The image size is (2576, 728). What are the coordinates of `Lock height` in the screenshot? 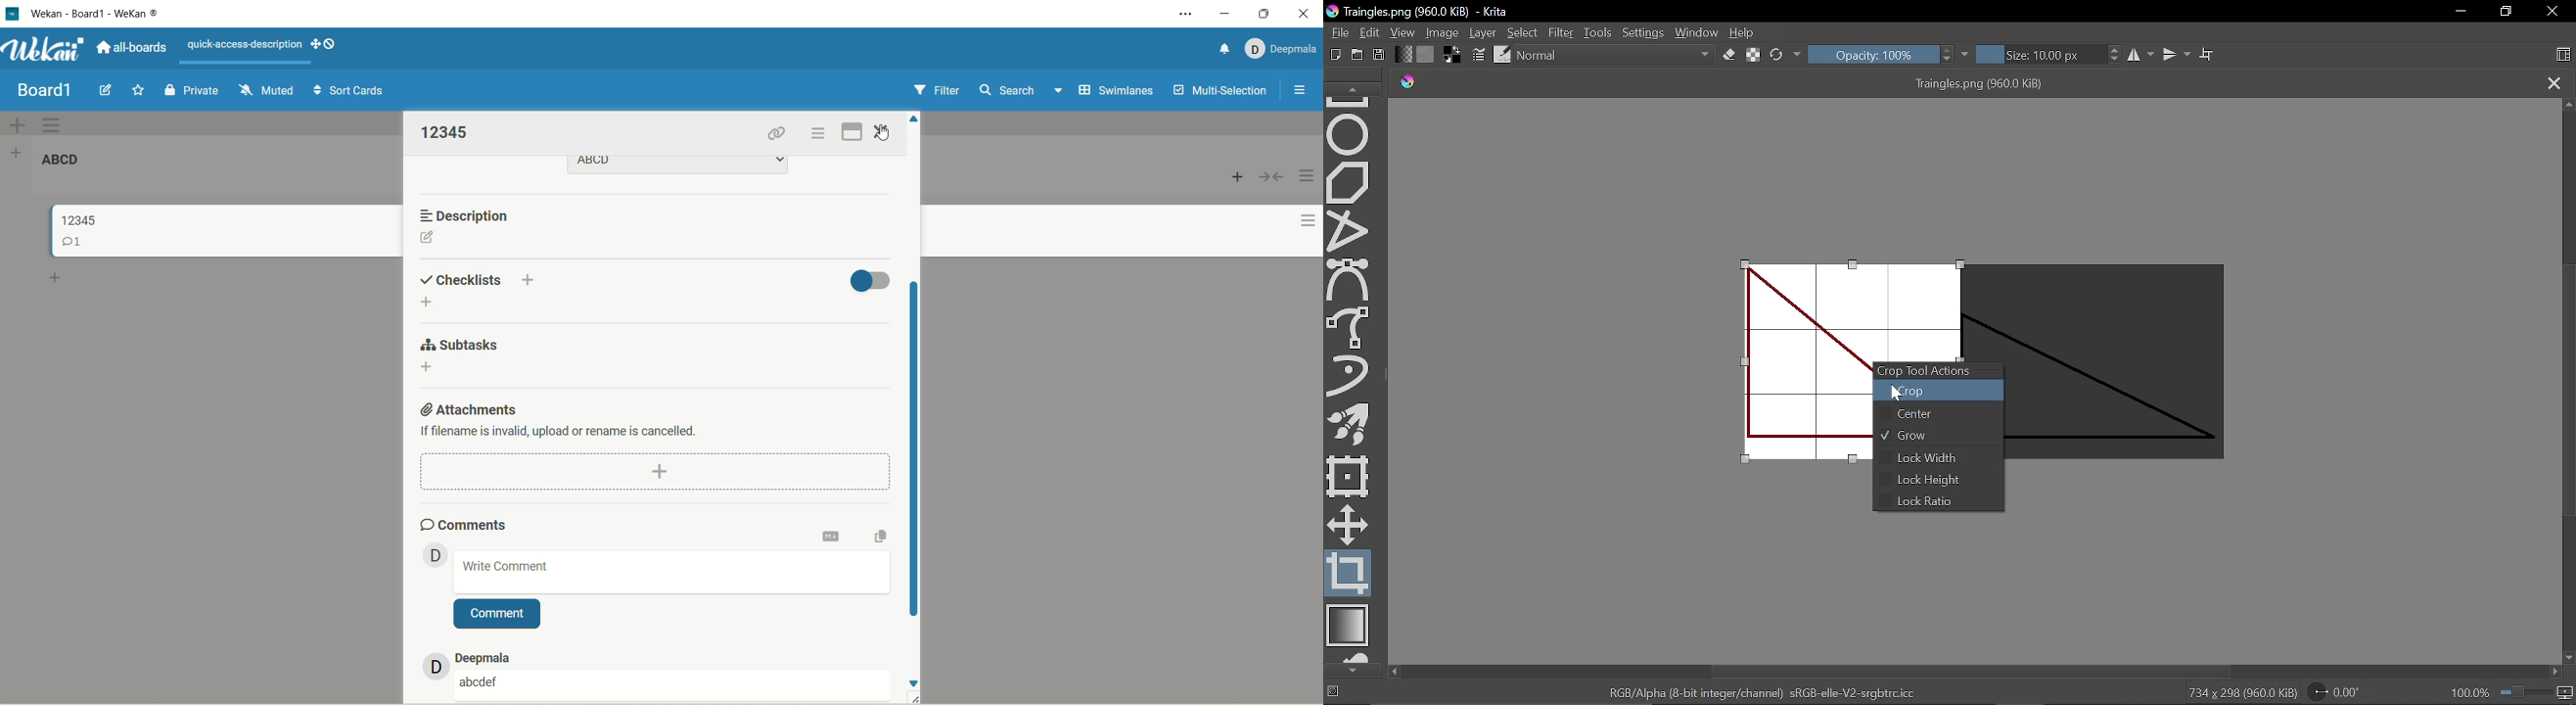 It's located at (1923, 478).